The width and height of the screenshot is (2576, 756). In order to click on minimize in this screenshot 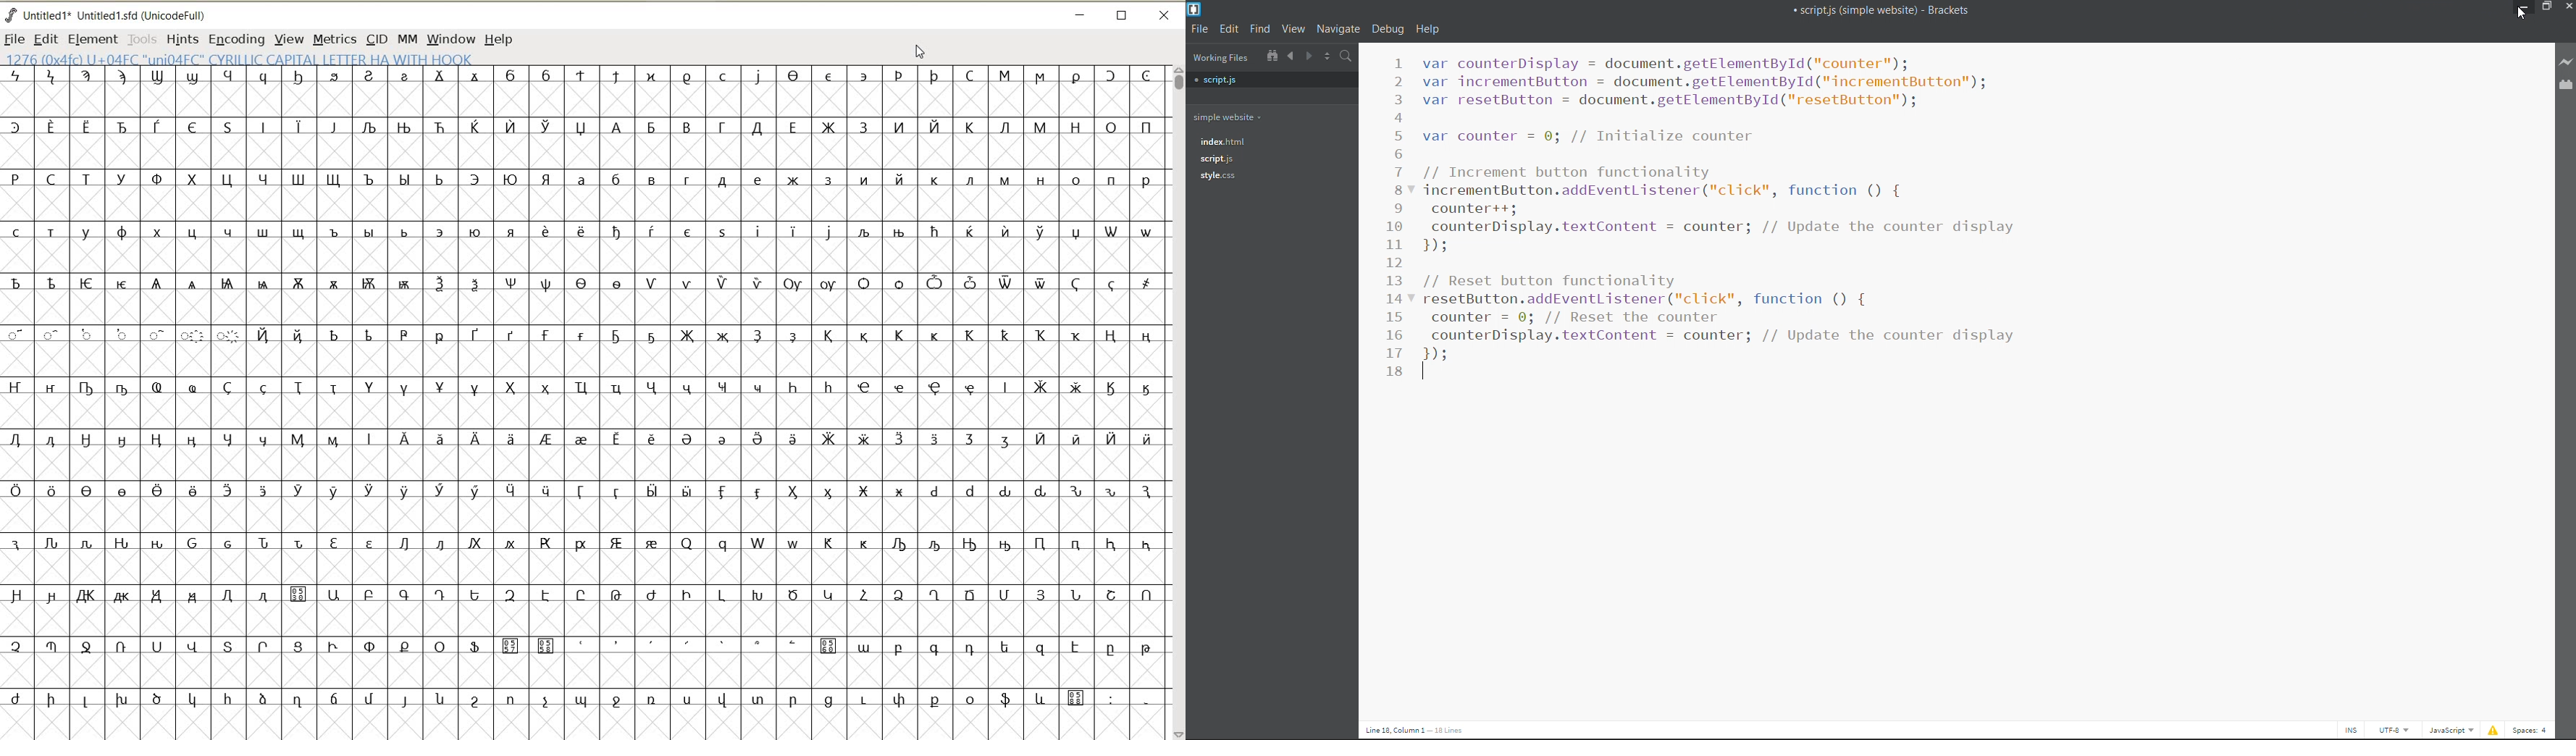, I will do `click(2519, 6)`.